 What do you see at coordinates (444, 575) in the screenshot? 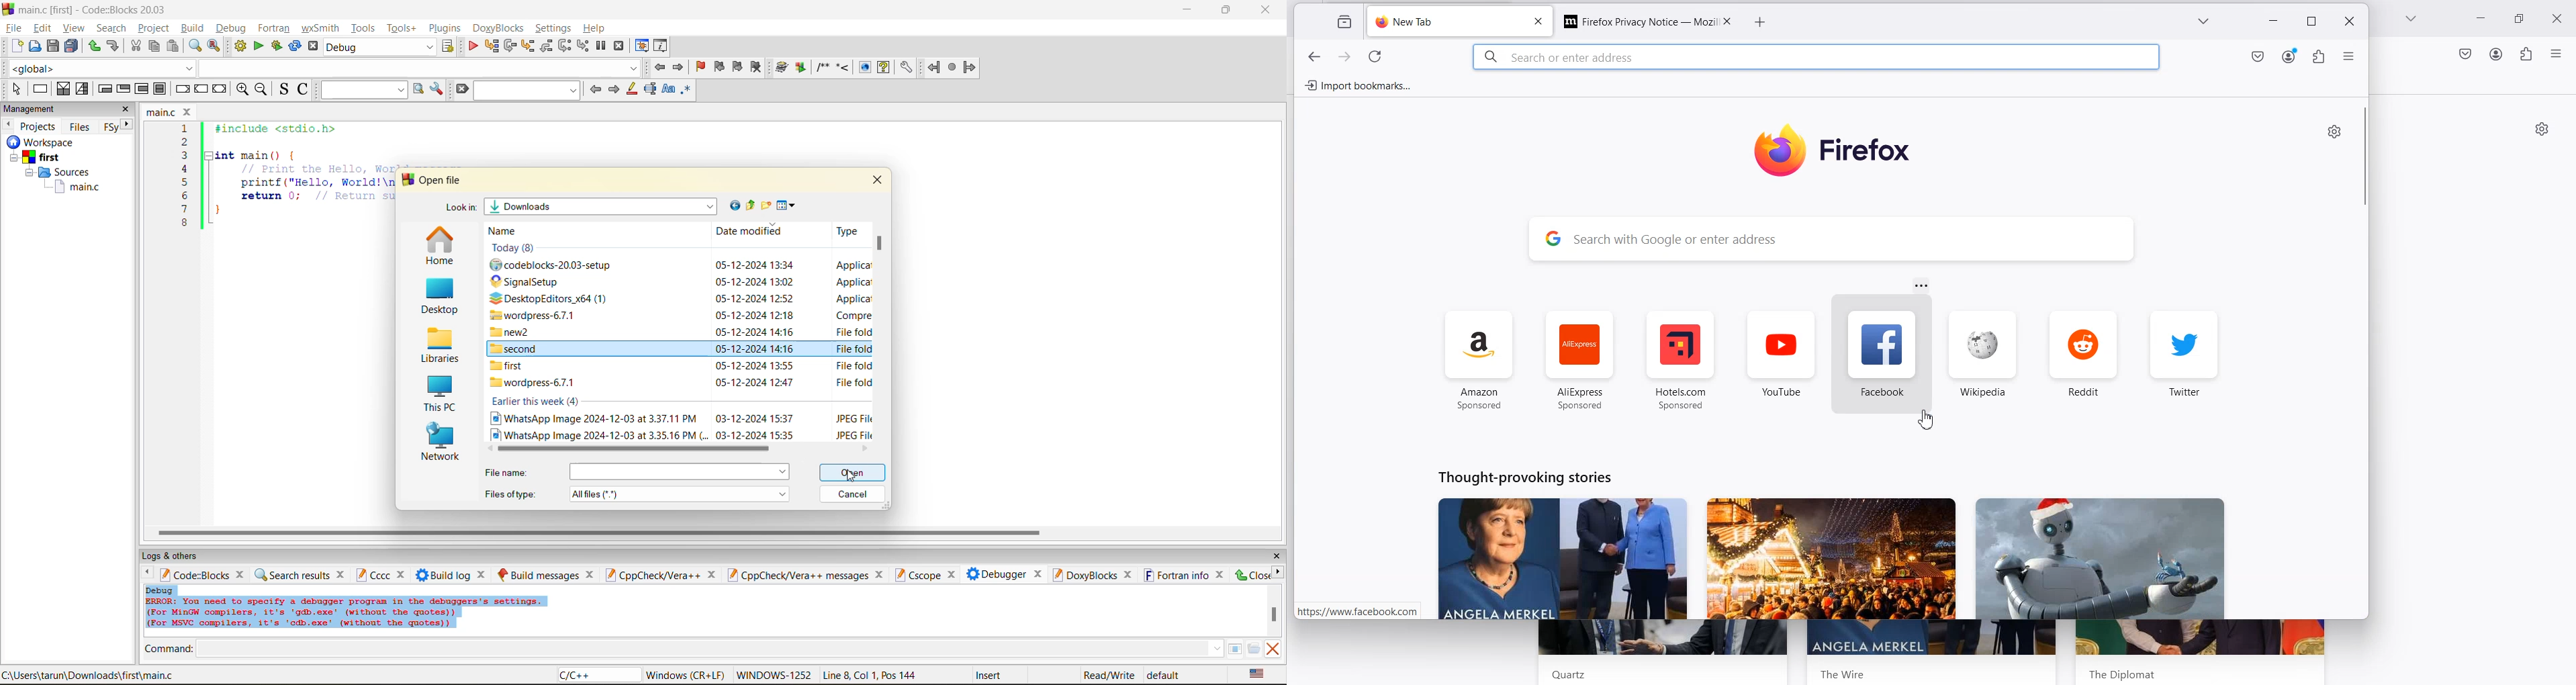
I see `build log` at bounding box center [444, 575].